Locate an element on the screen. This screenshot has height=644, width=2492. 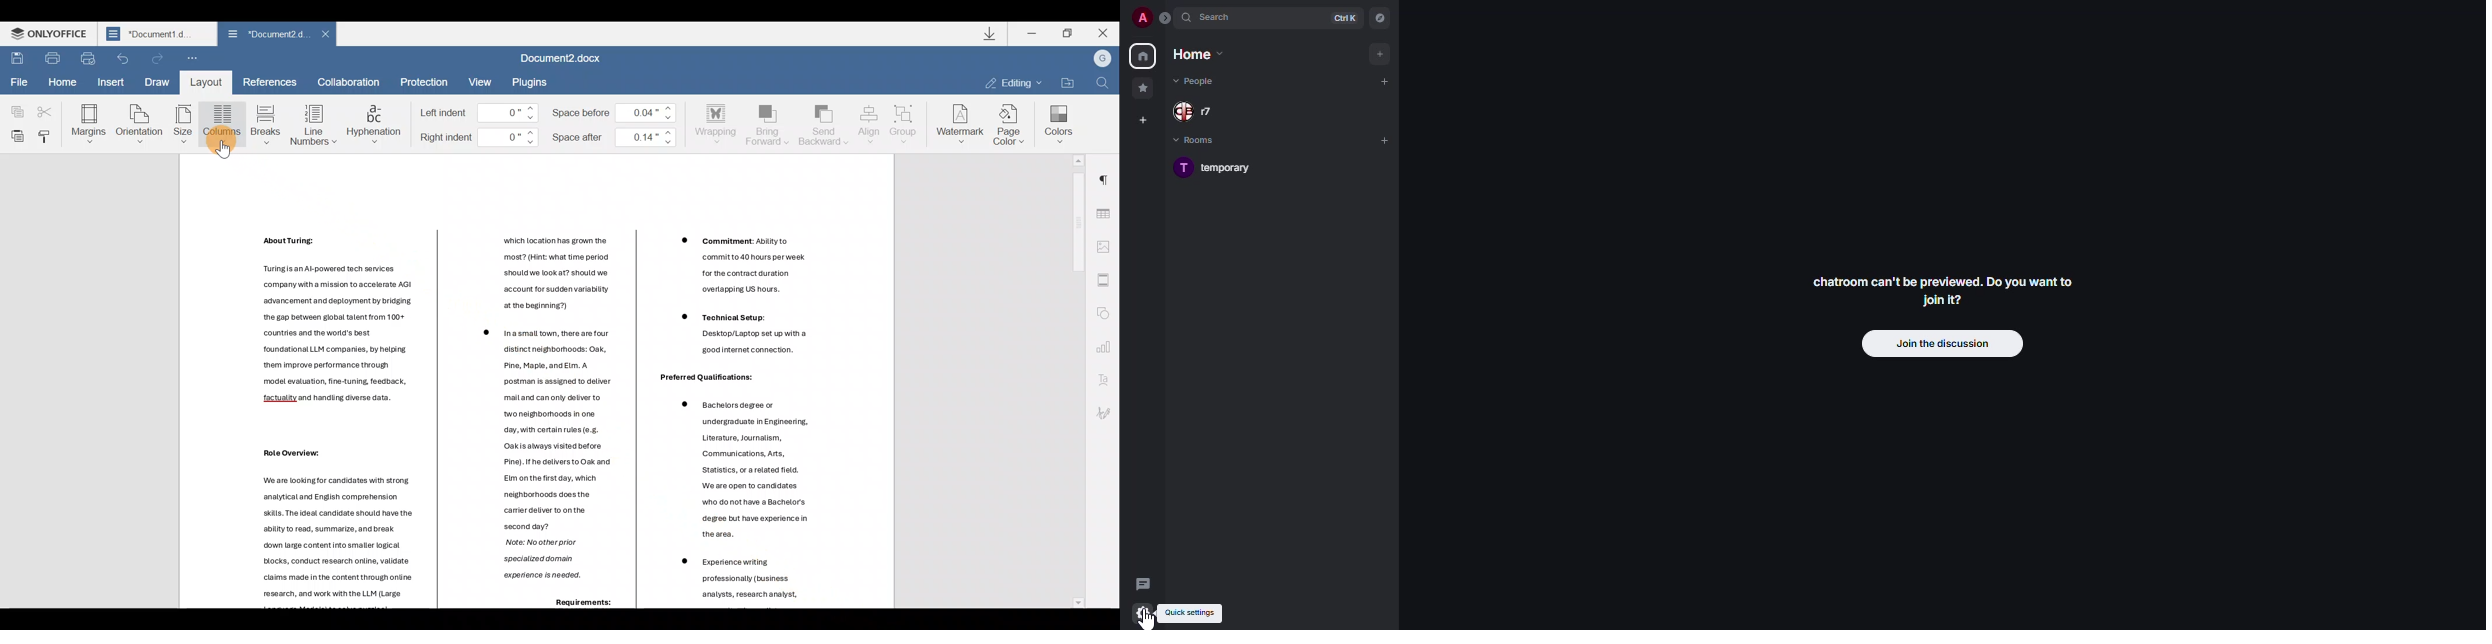
Align is located at coordinates (869, 123).